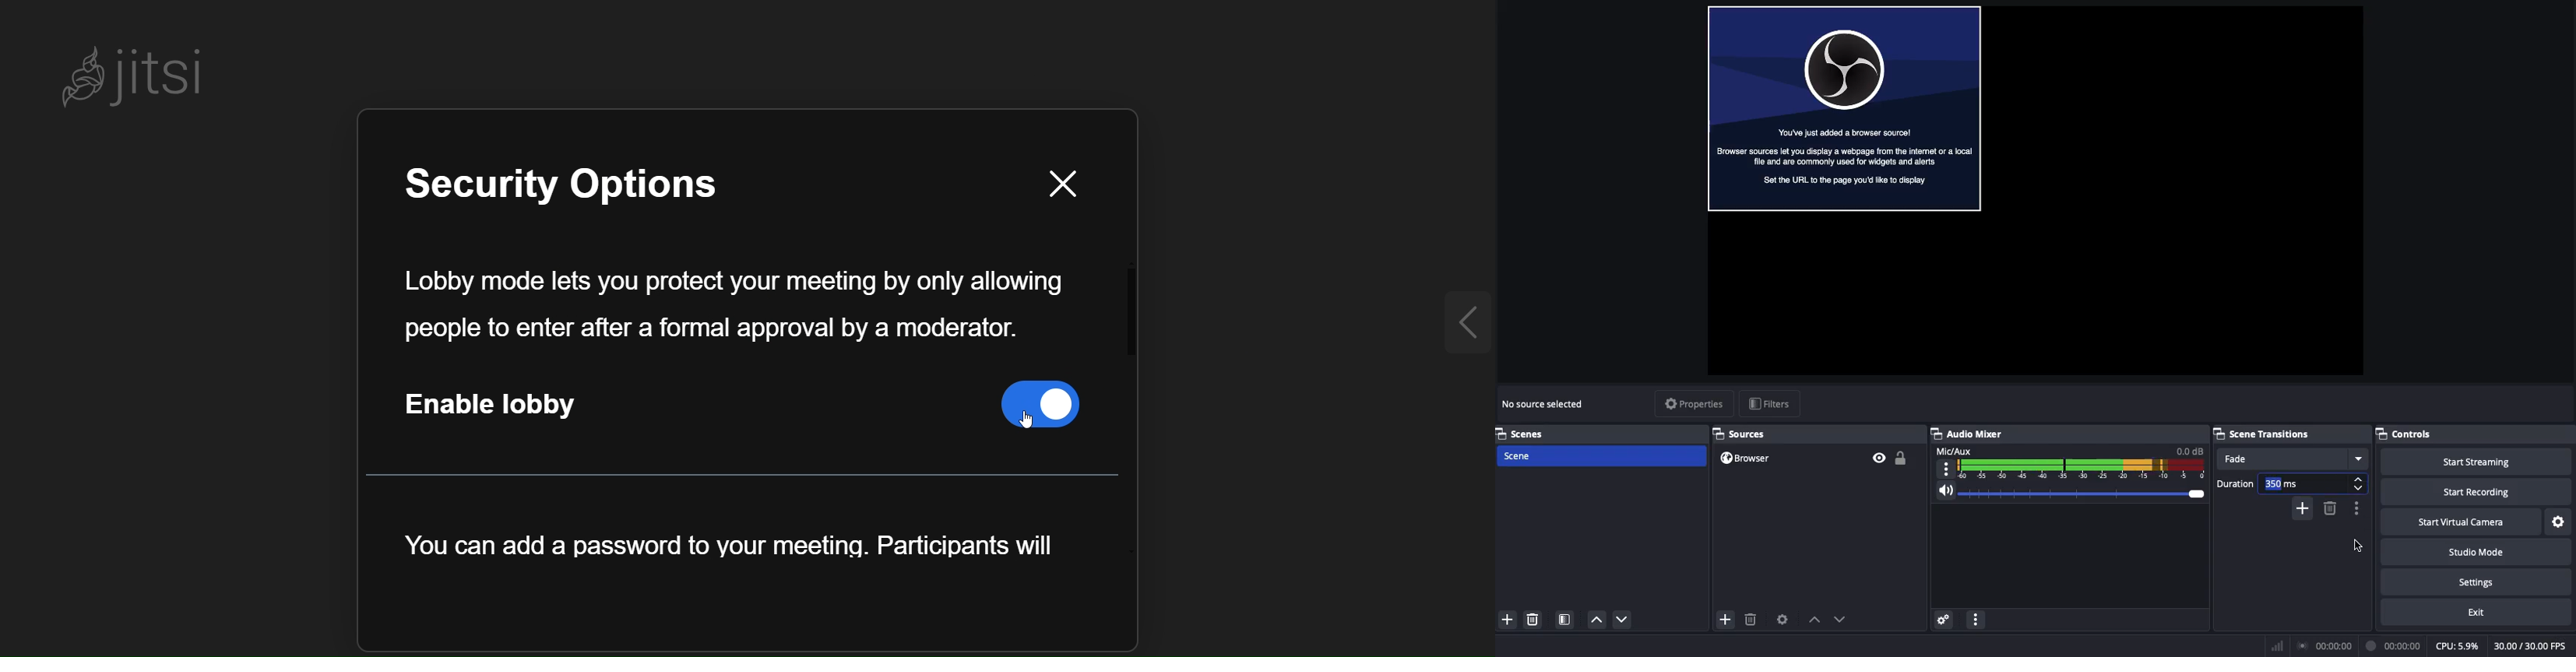 The width and height of the screenshot is (2576, 672). Describe the element at coordinates (2473, 461) in the screenshot. I see `Start streaming` at that location.